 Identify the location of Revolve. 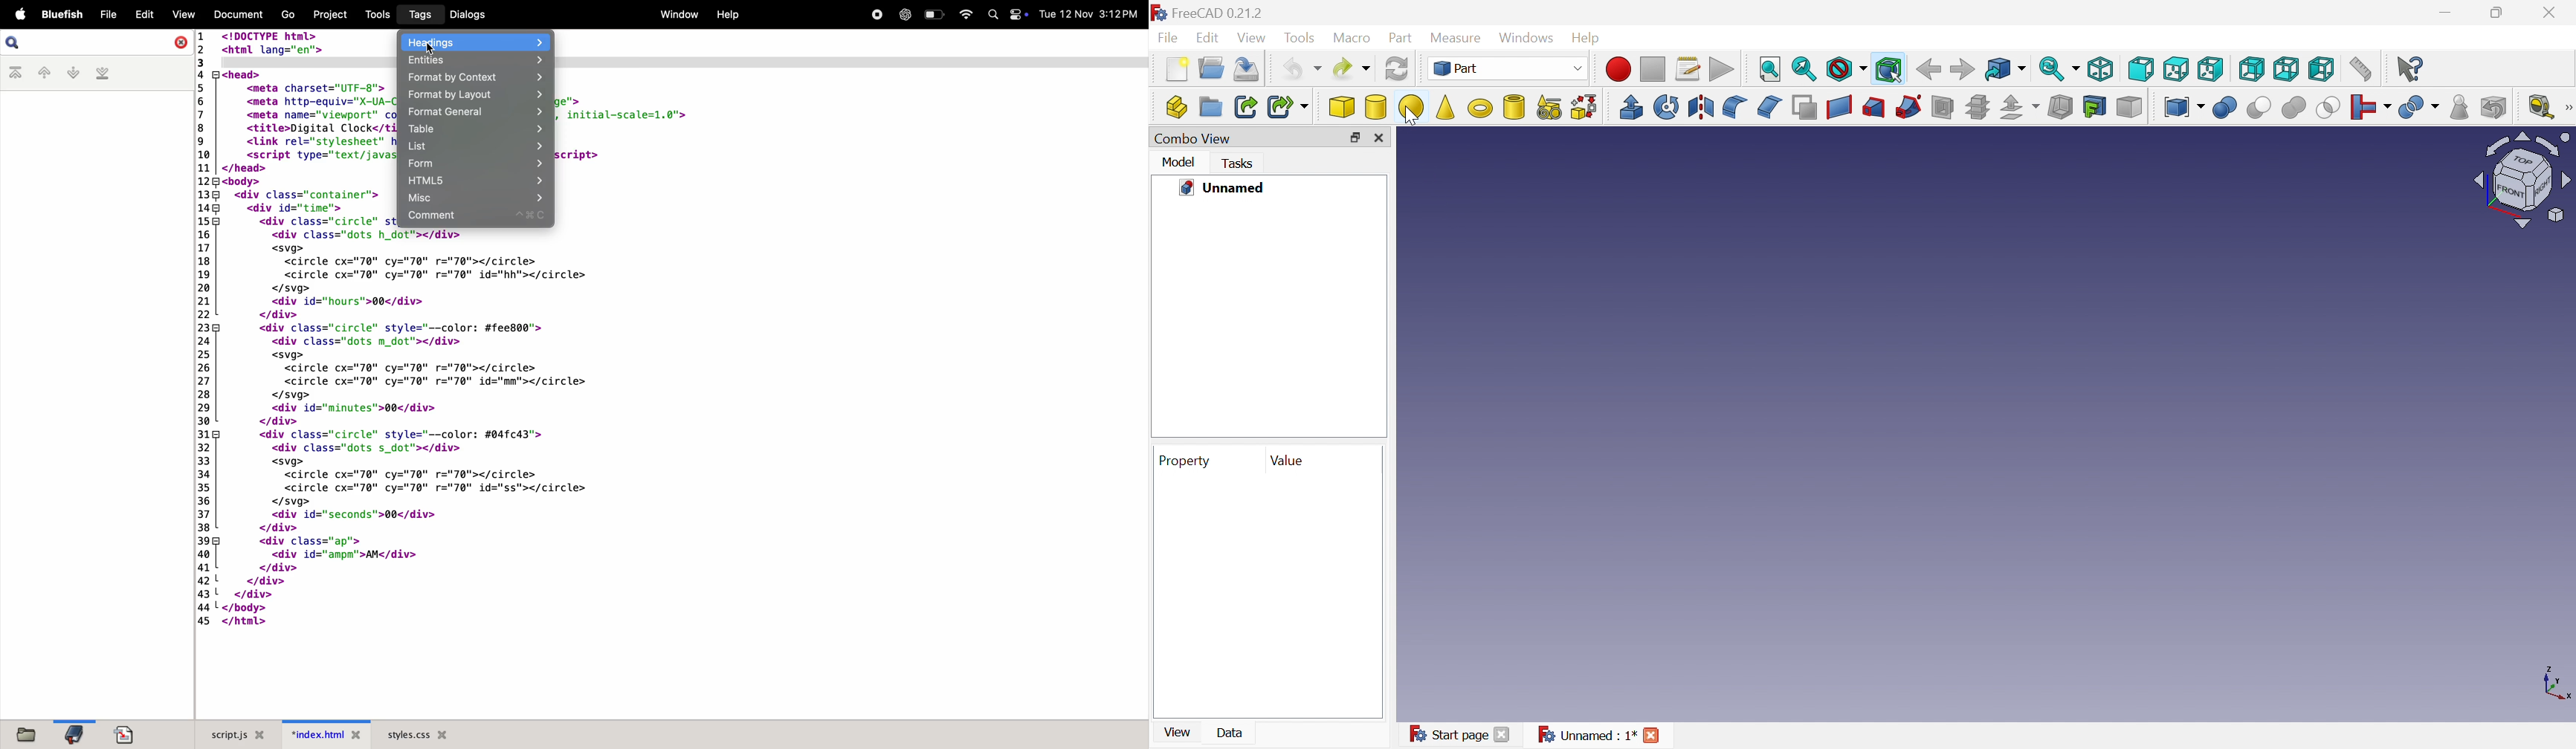
(1668, 105).